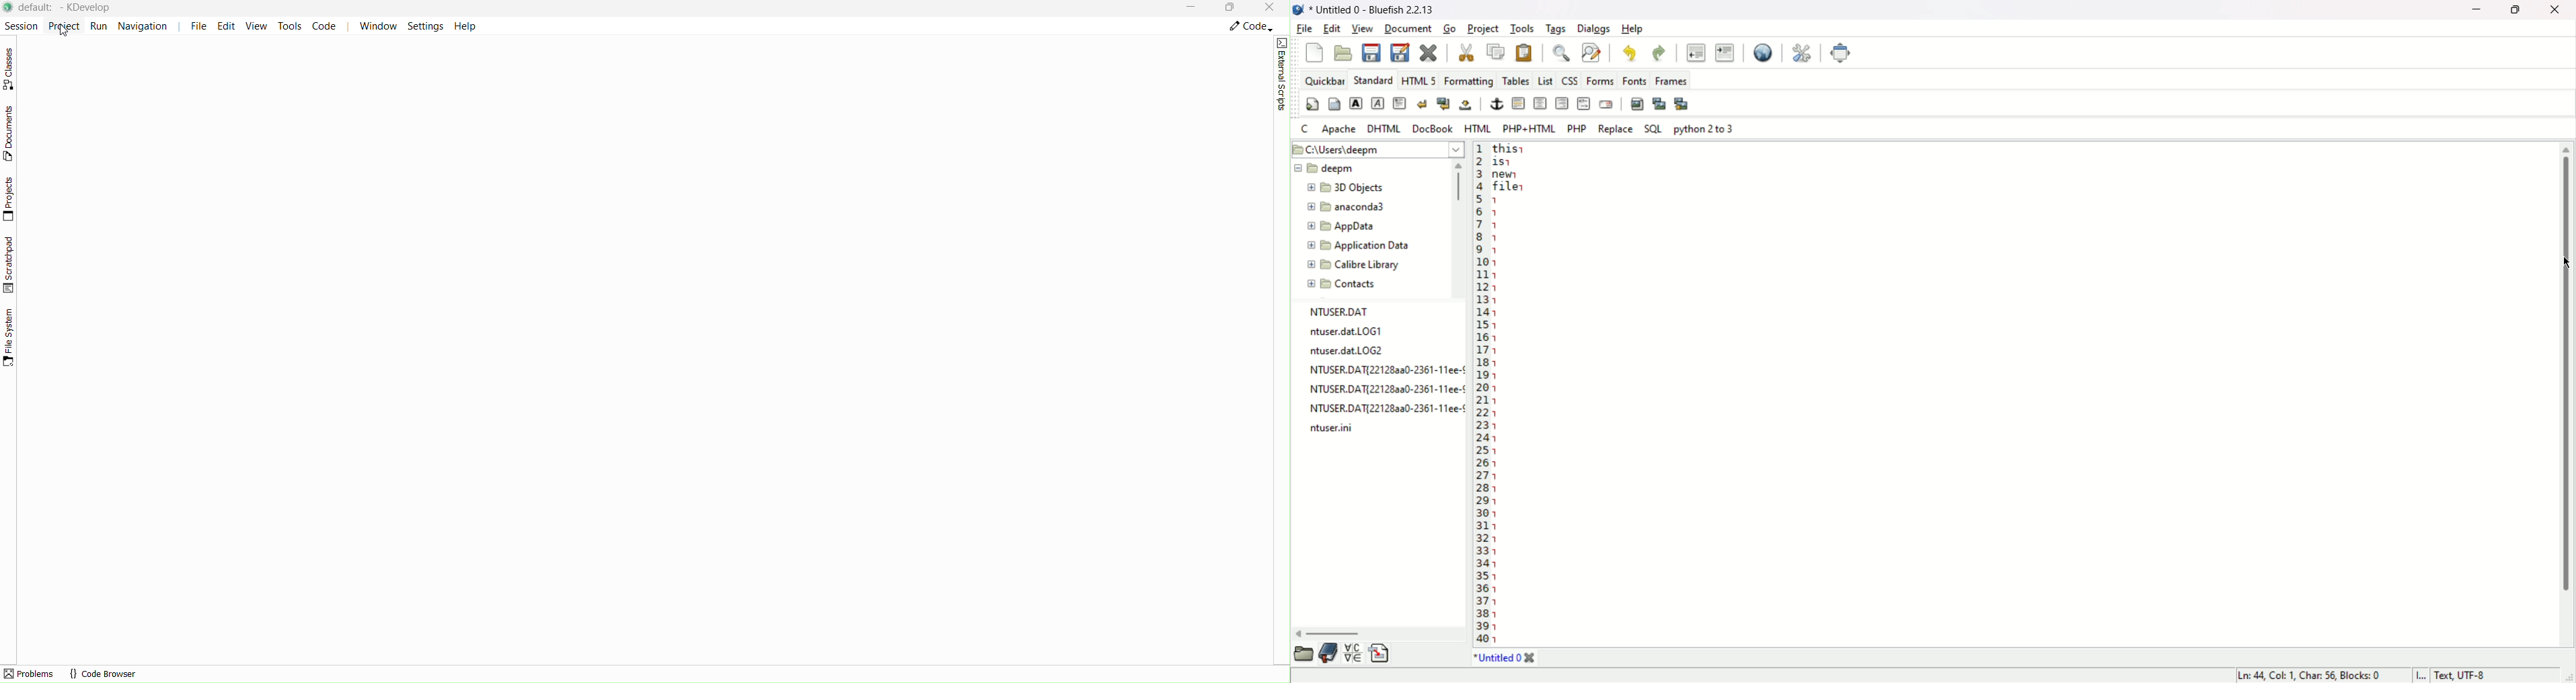 The height and width of the screenshot is (700, 2576). I want to click on strong, so click(1356, 103).